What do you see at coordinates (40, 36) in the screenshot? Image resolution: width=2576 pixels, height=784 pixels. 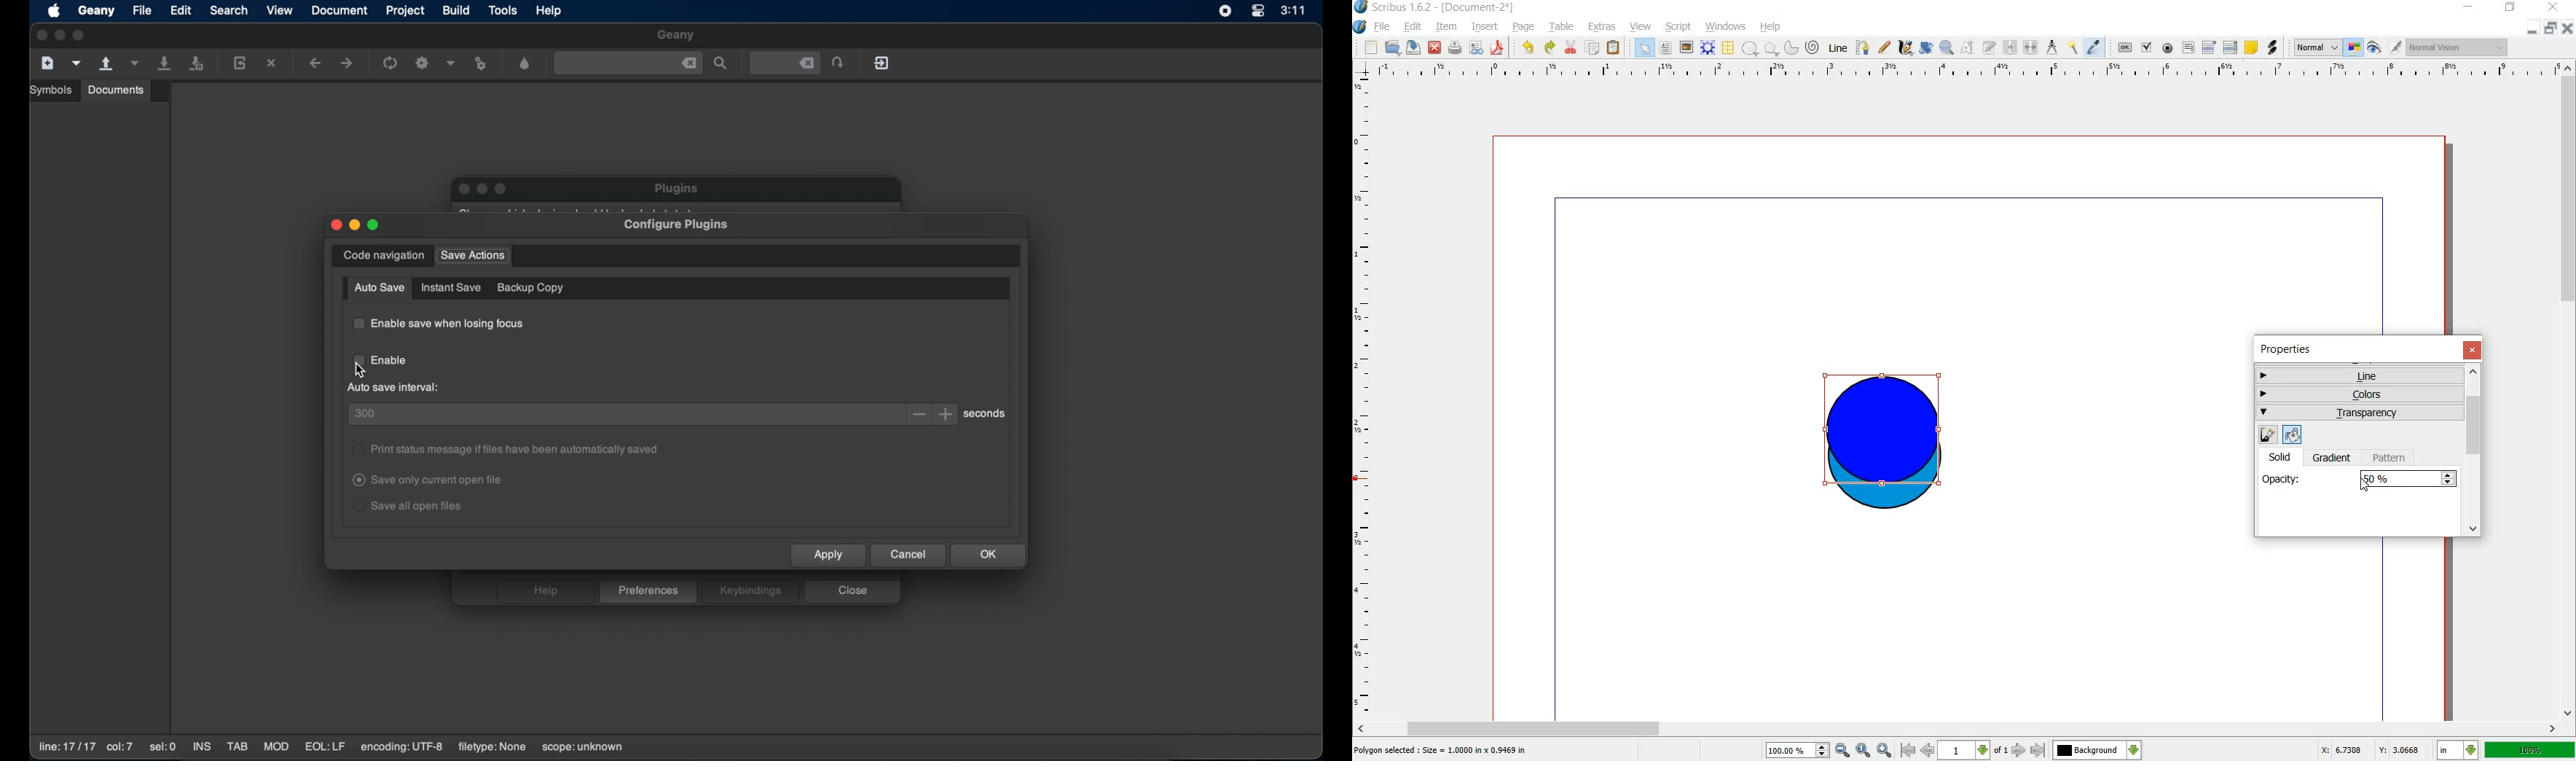 I see `close` at bounding box center [40, 36].